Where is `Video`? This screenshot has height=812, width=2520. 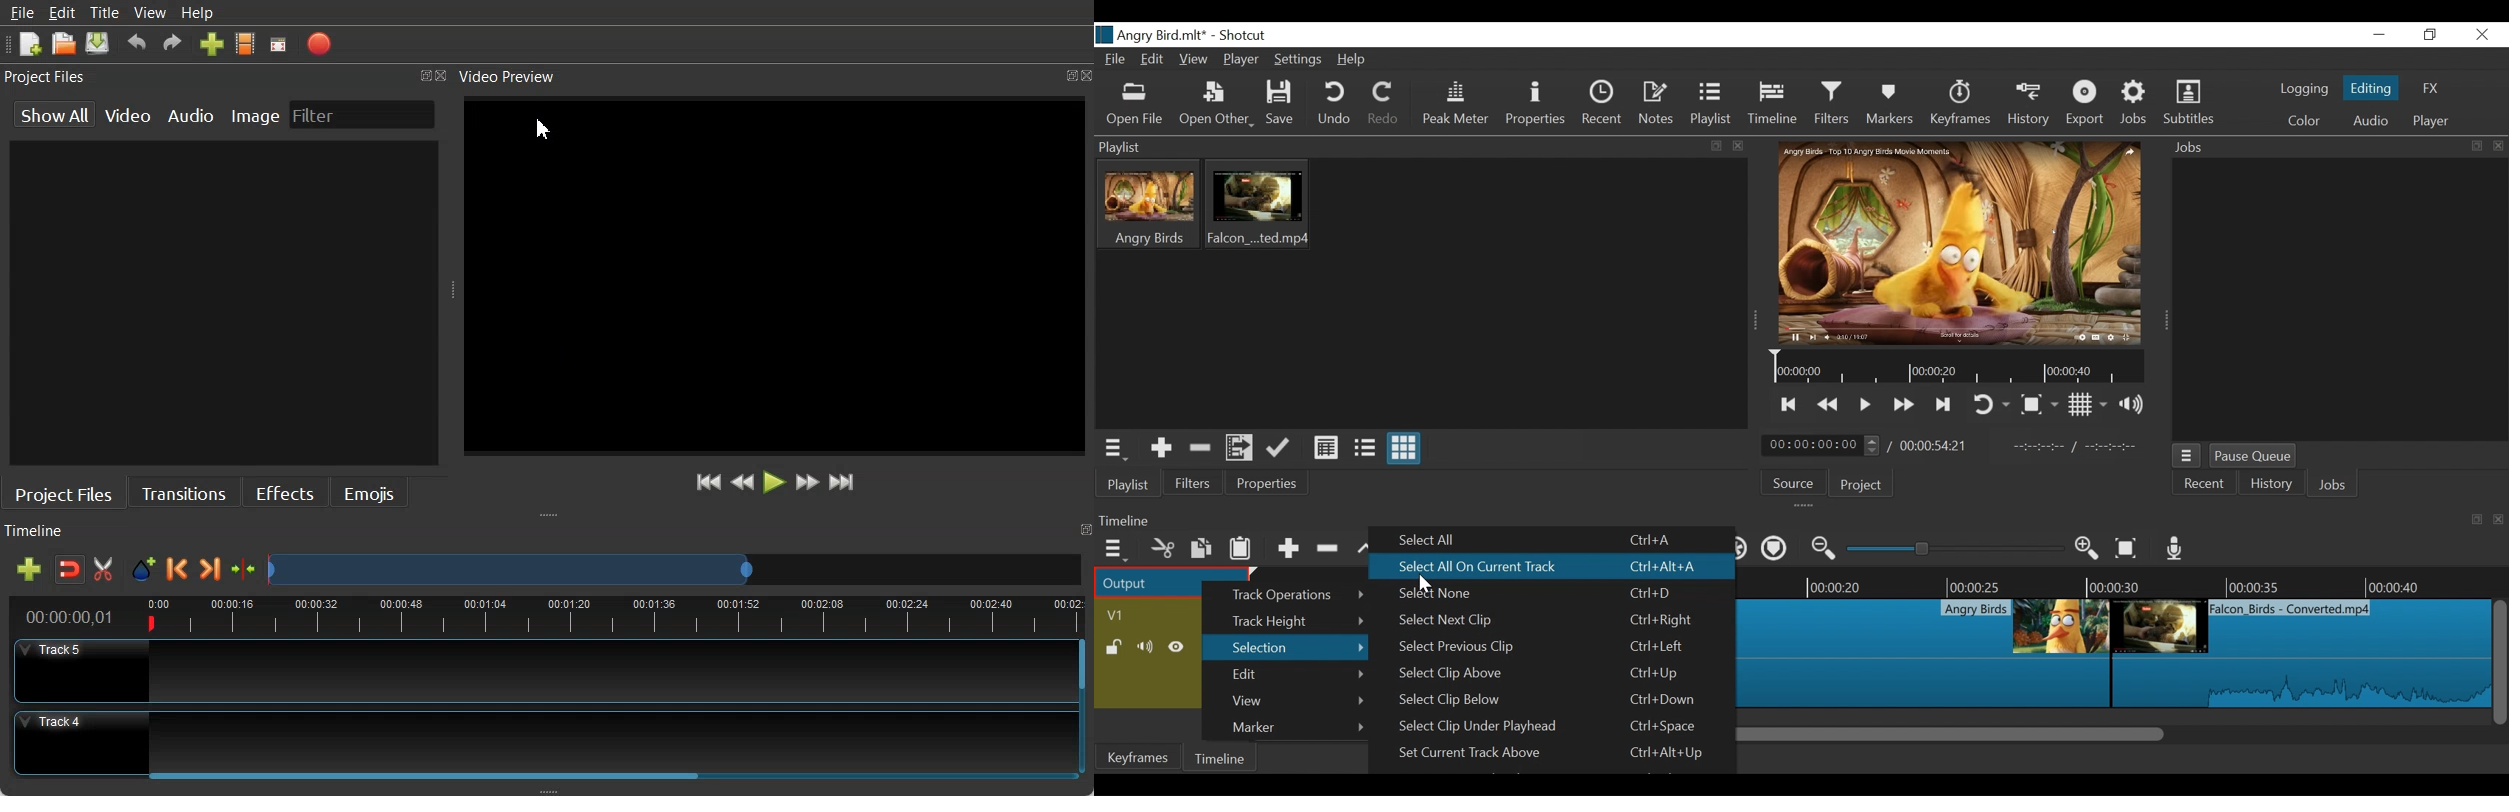 Video is located at coordinates (128, 116).